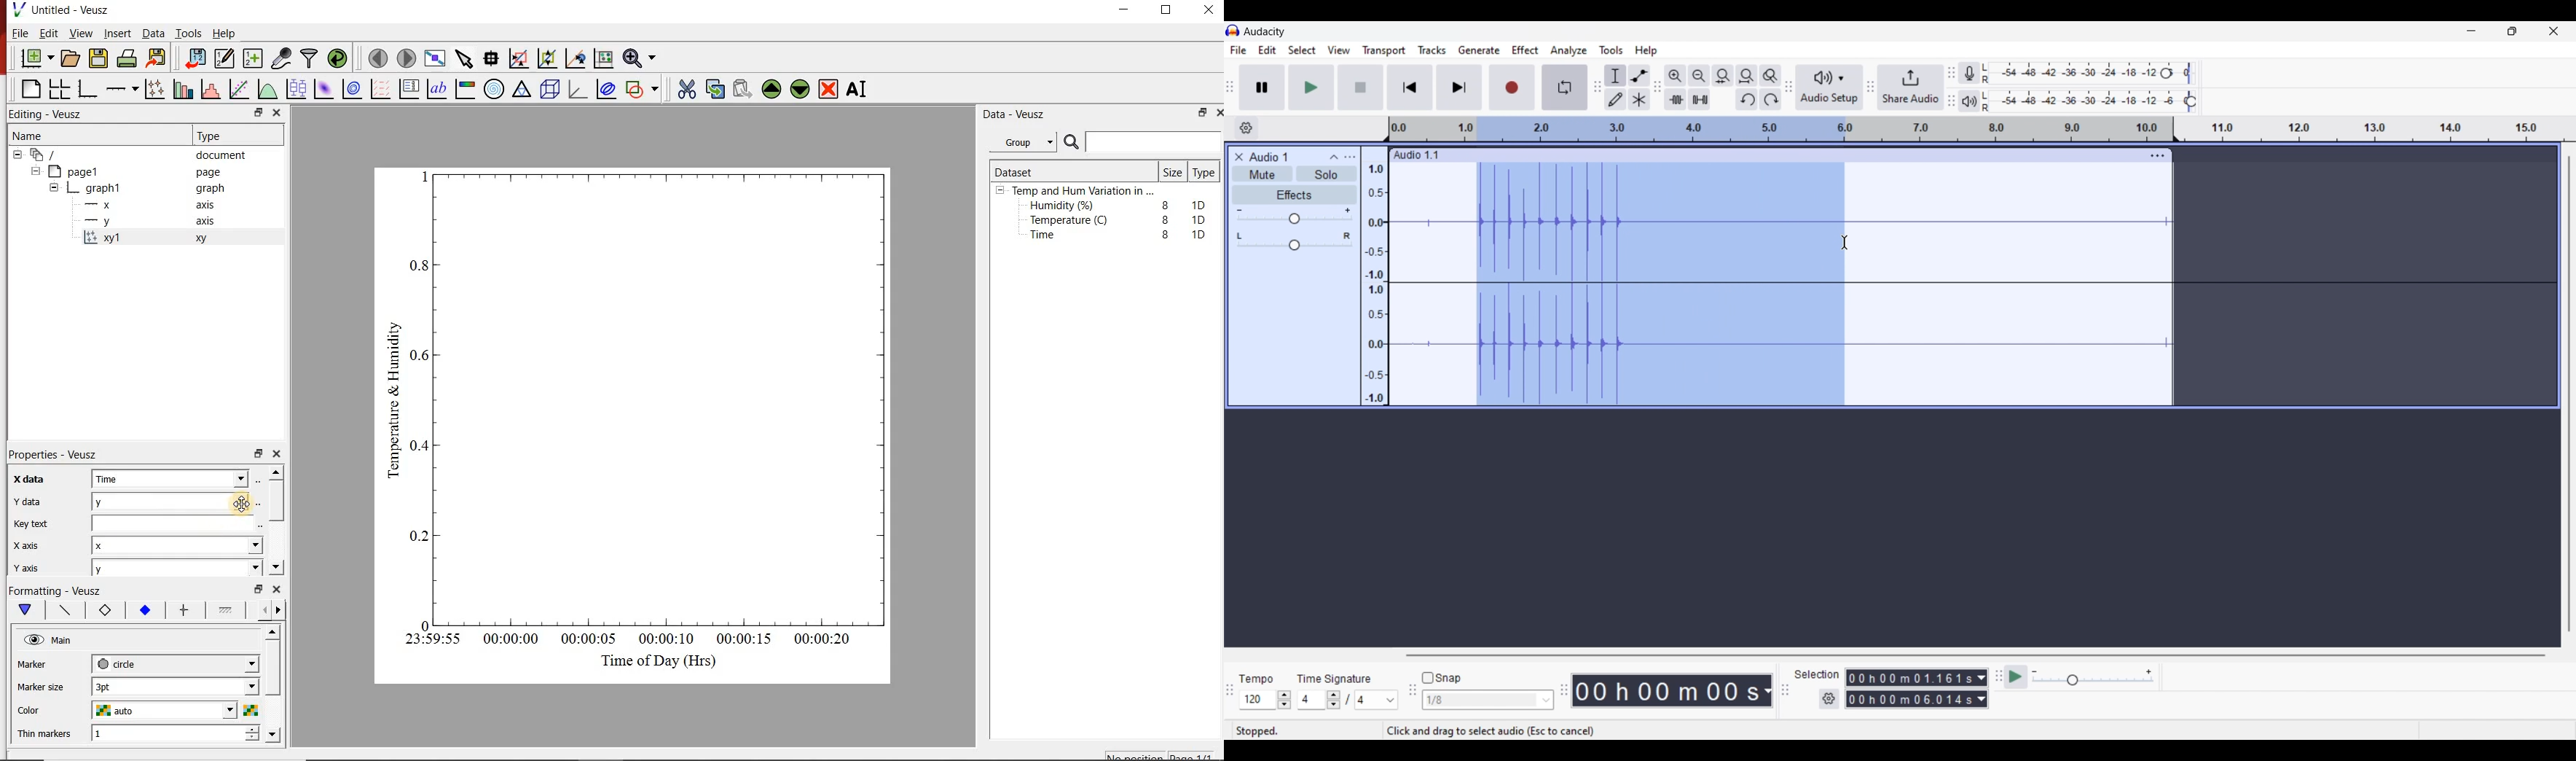 The height and width of the screenshot is (784, 2576). I want to click on page, so click(211, 173).